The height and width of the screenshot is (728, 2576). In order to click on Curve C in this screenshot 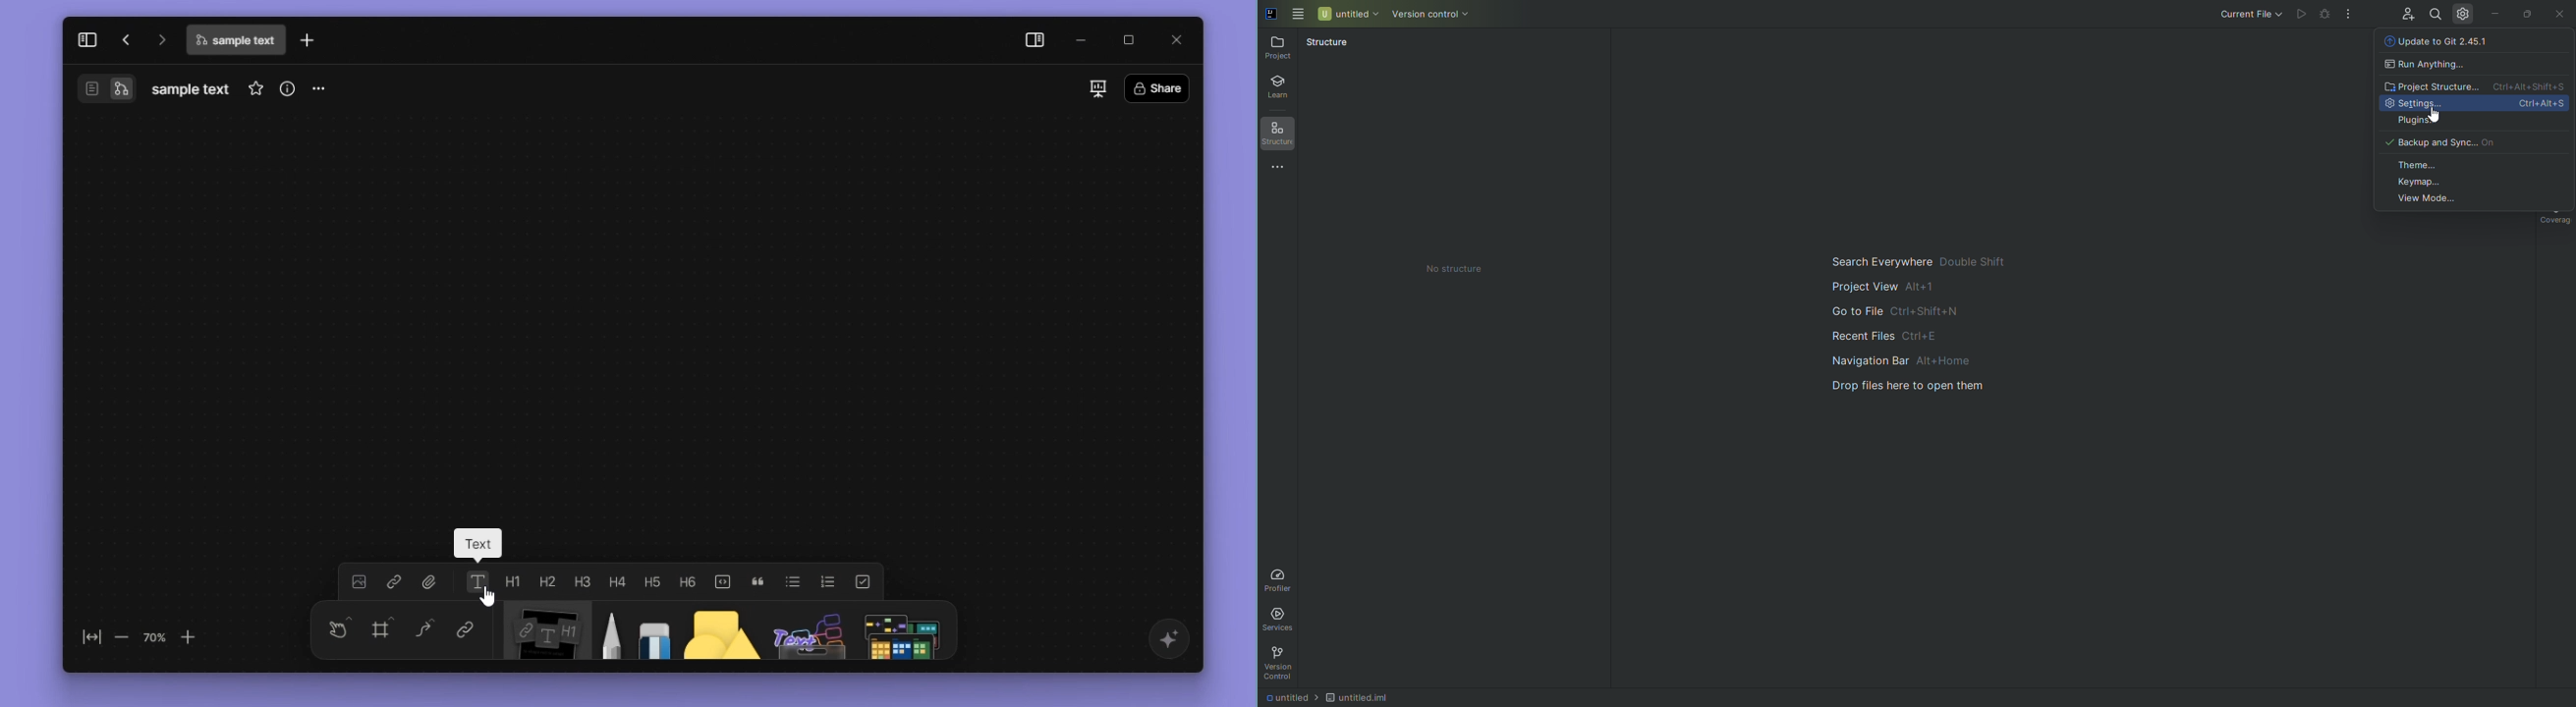, I will do `click(424, 632)`.